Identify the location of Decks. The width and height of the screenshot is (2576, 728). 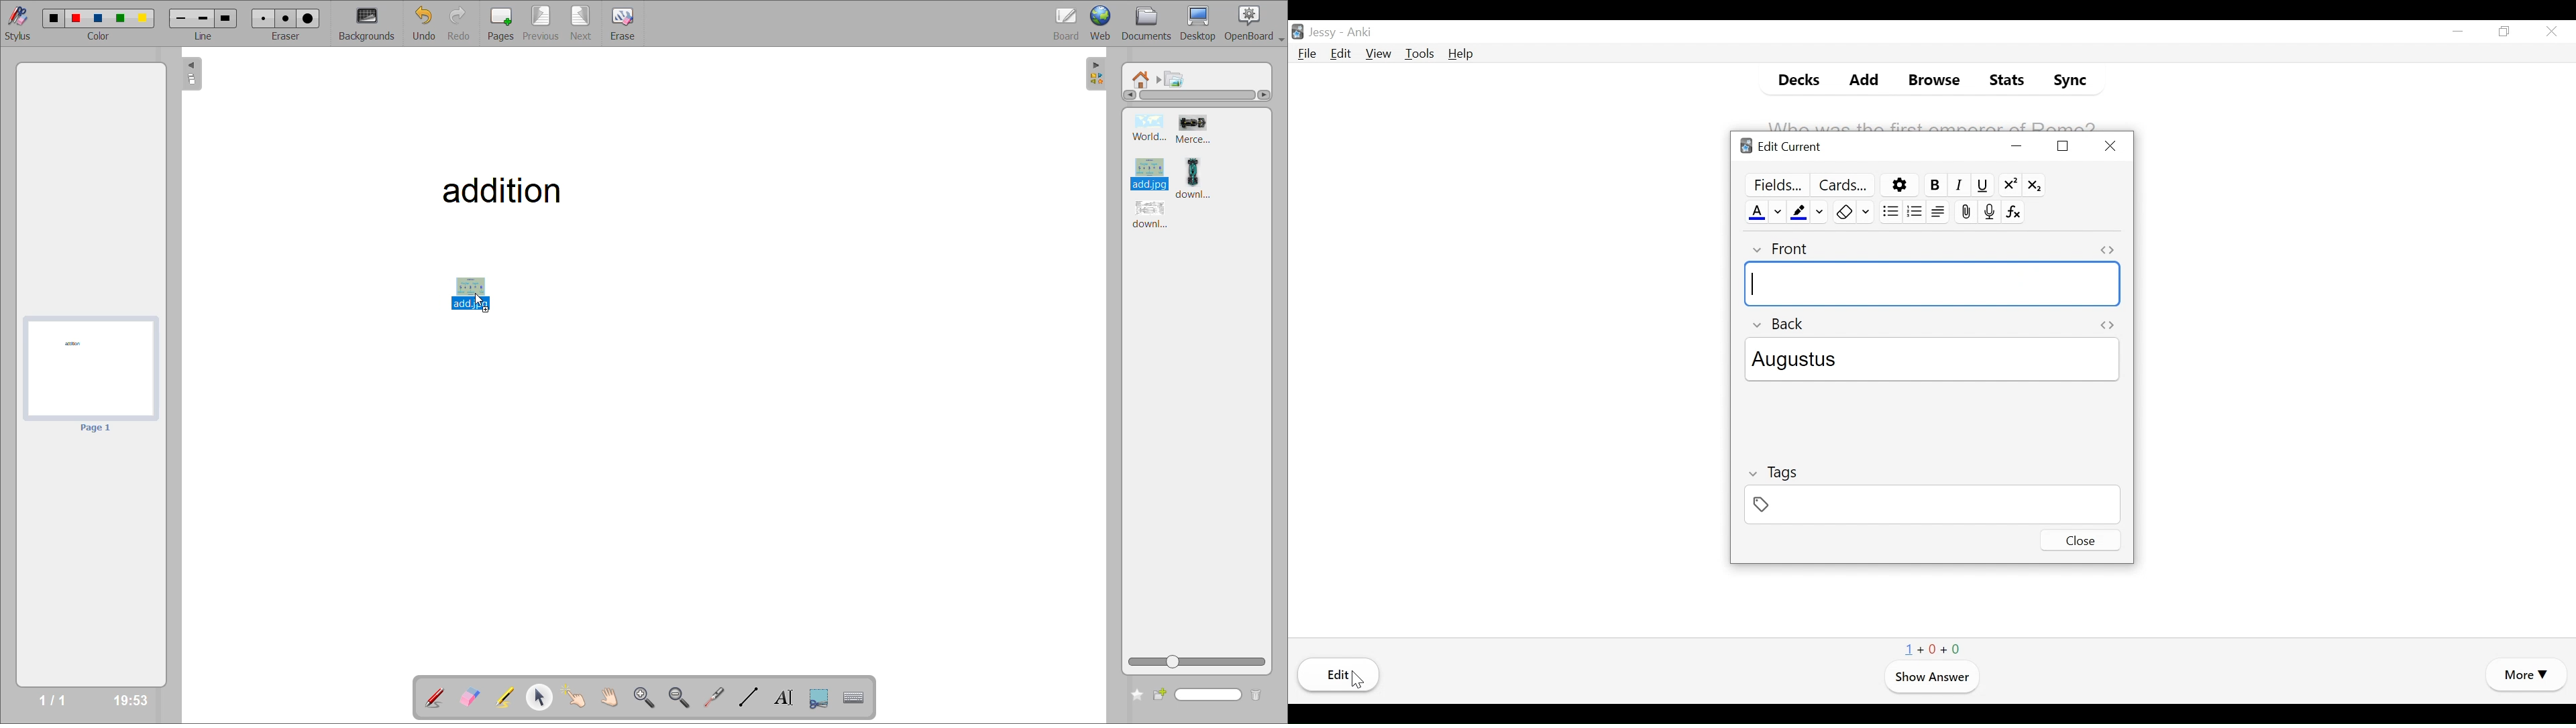
(1793, 79).